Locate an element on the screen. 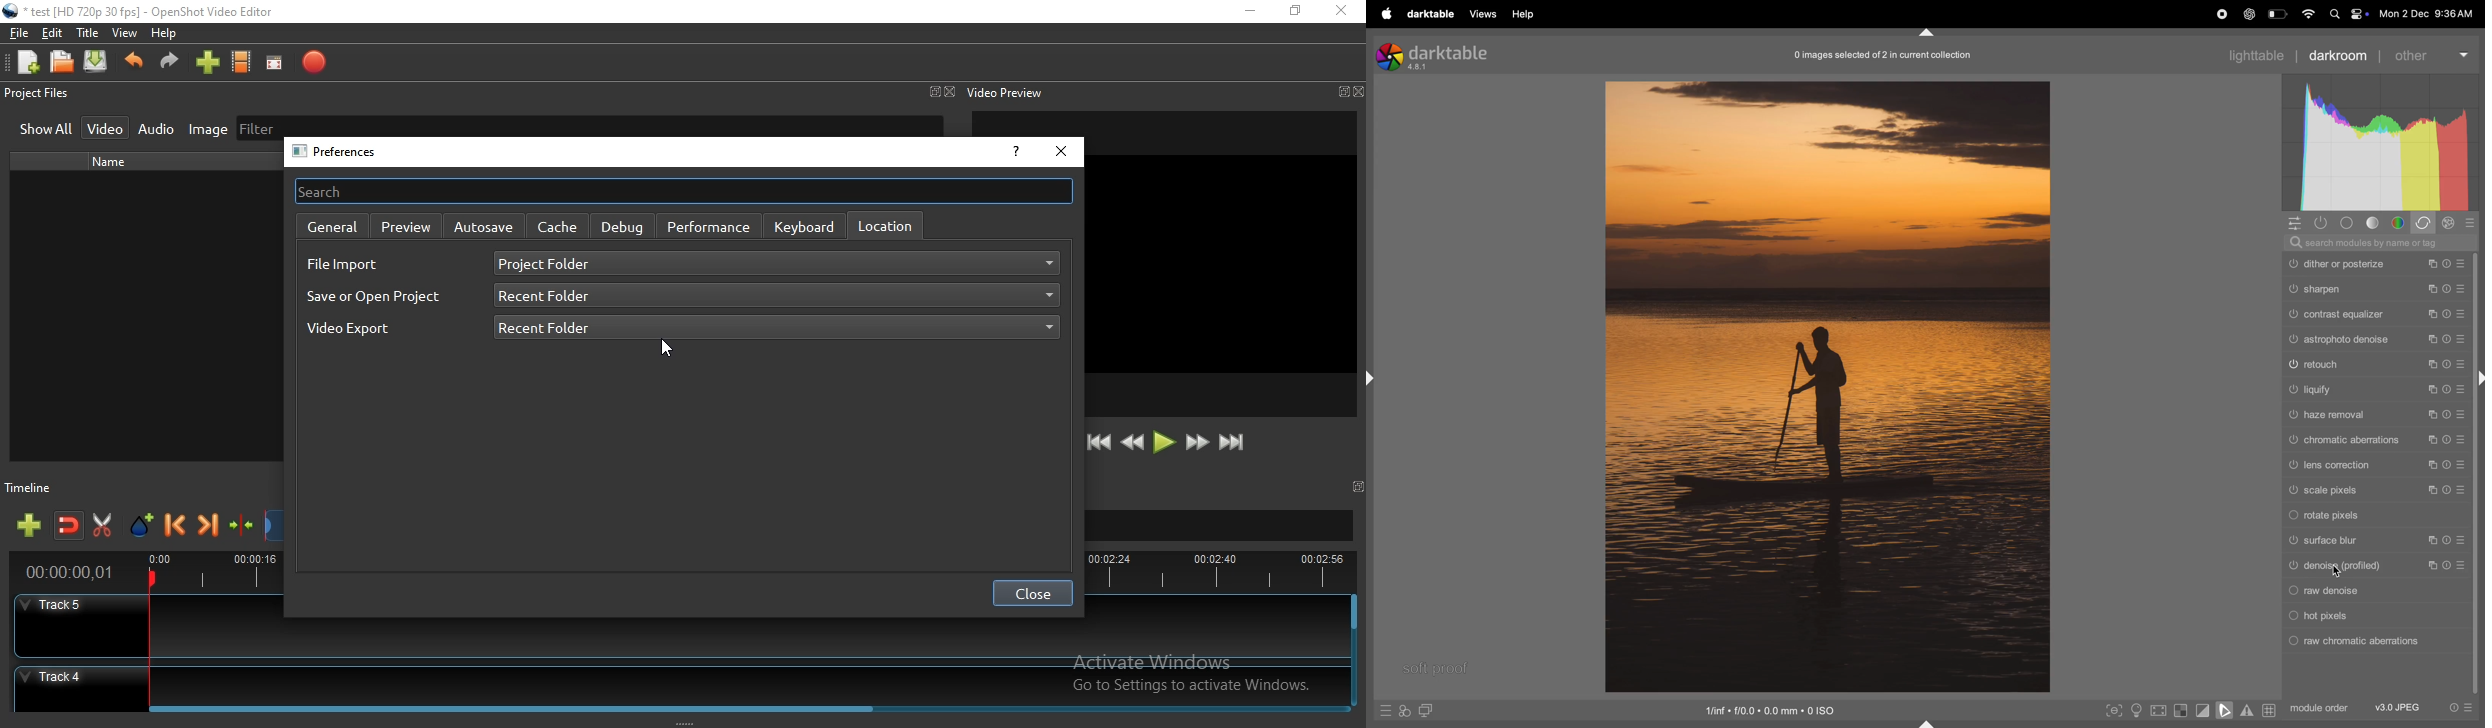  cache is located at coordinates (558, 227).